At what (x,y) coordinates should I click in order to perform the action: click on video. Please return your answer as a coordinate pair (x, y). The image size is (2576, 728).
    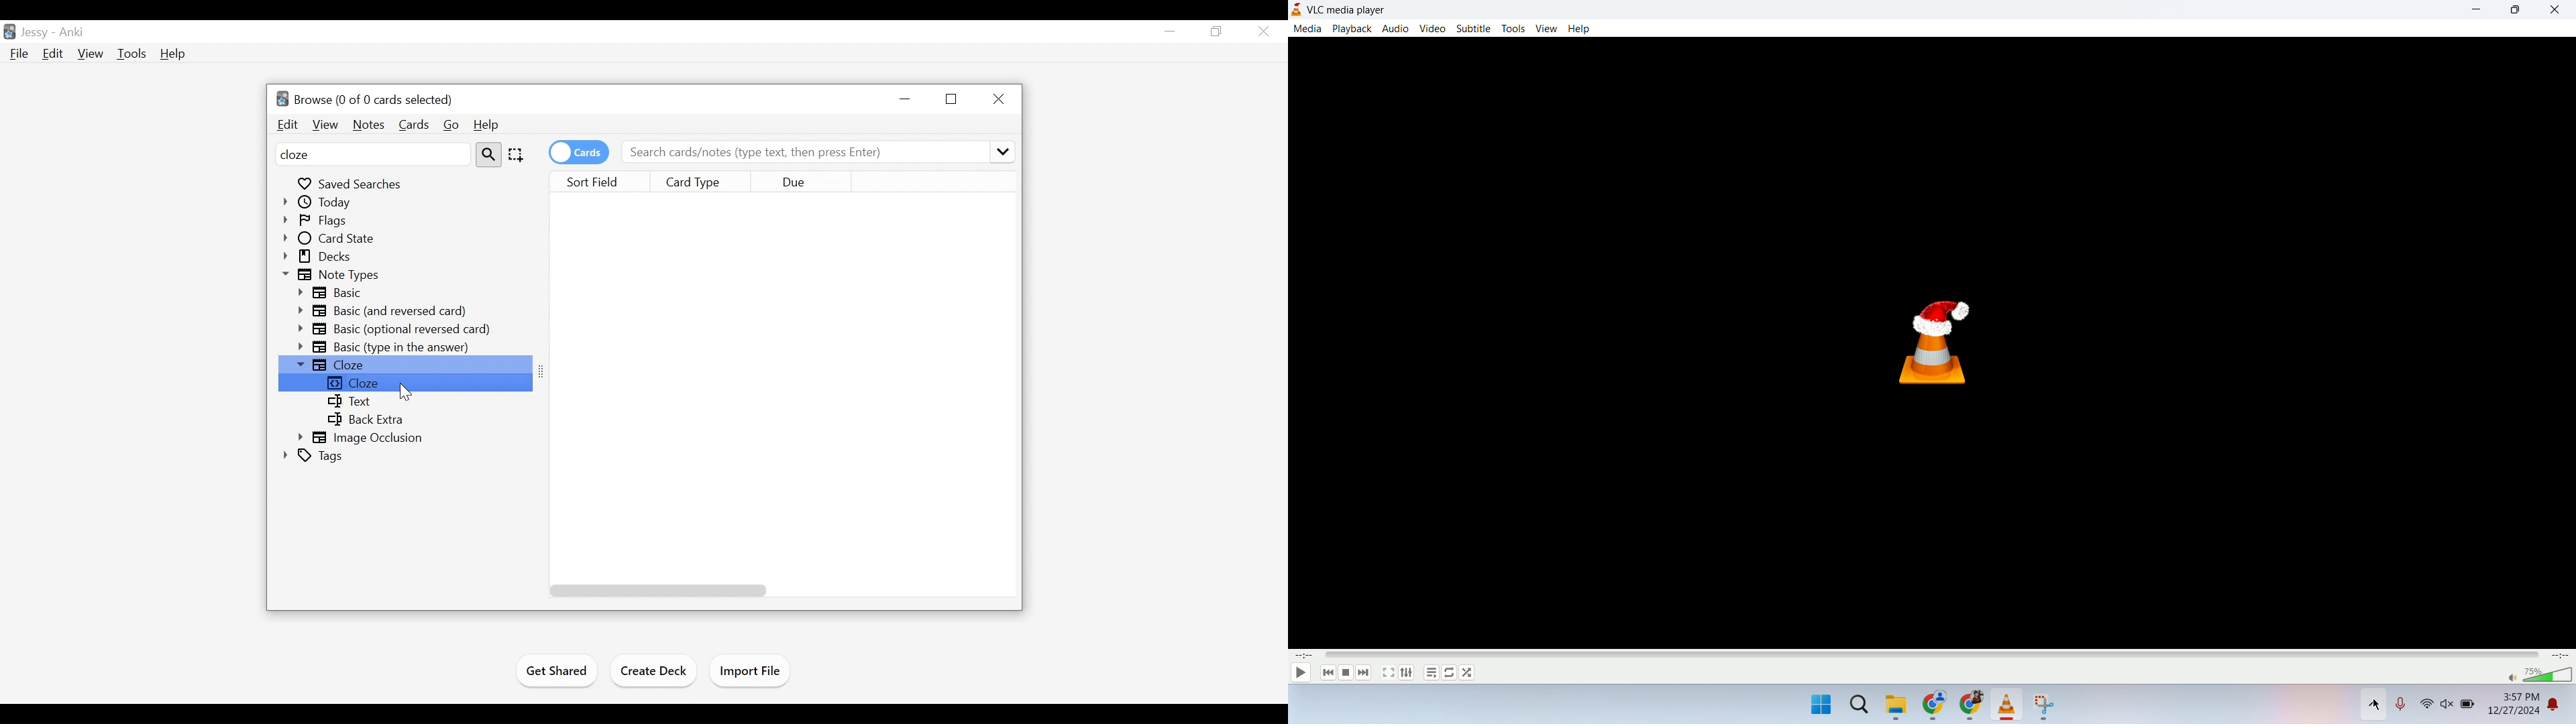
    Looking at the image, I should click on (1432, 29).